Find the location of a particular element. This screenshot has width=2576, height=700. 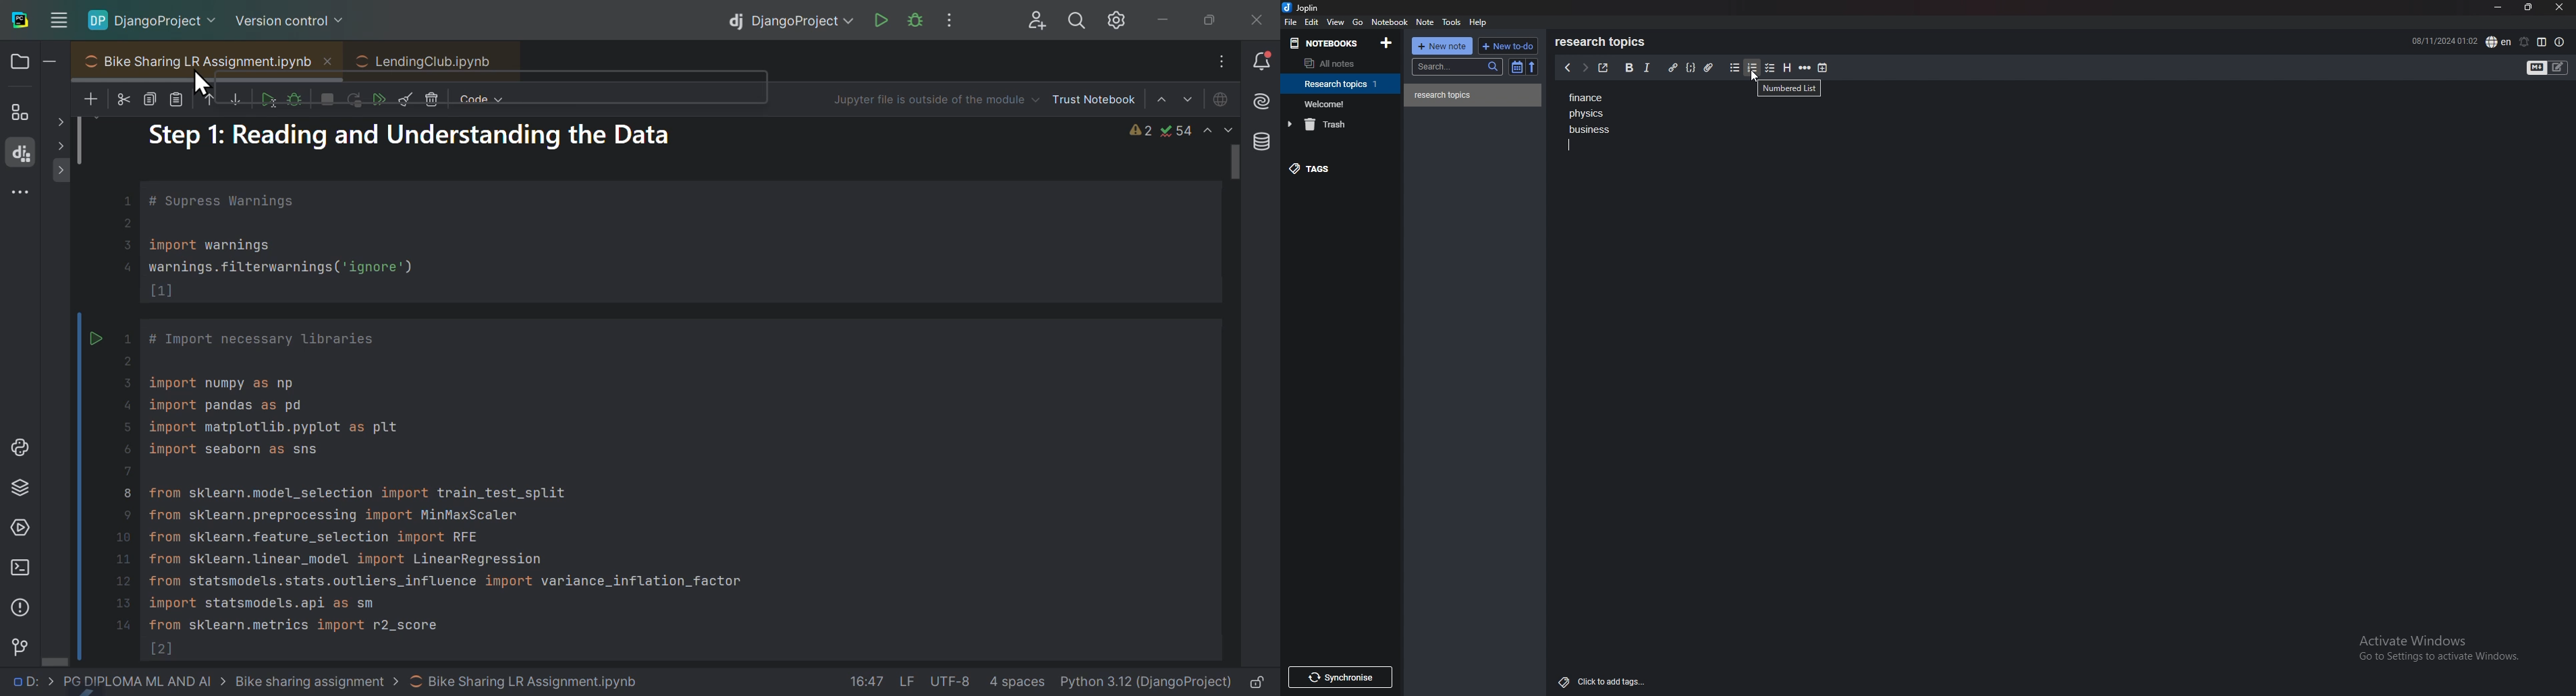

minimize is located at coordinates (2497, 8).